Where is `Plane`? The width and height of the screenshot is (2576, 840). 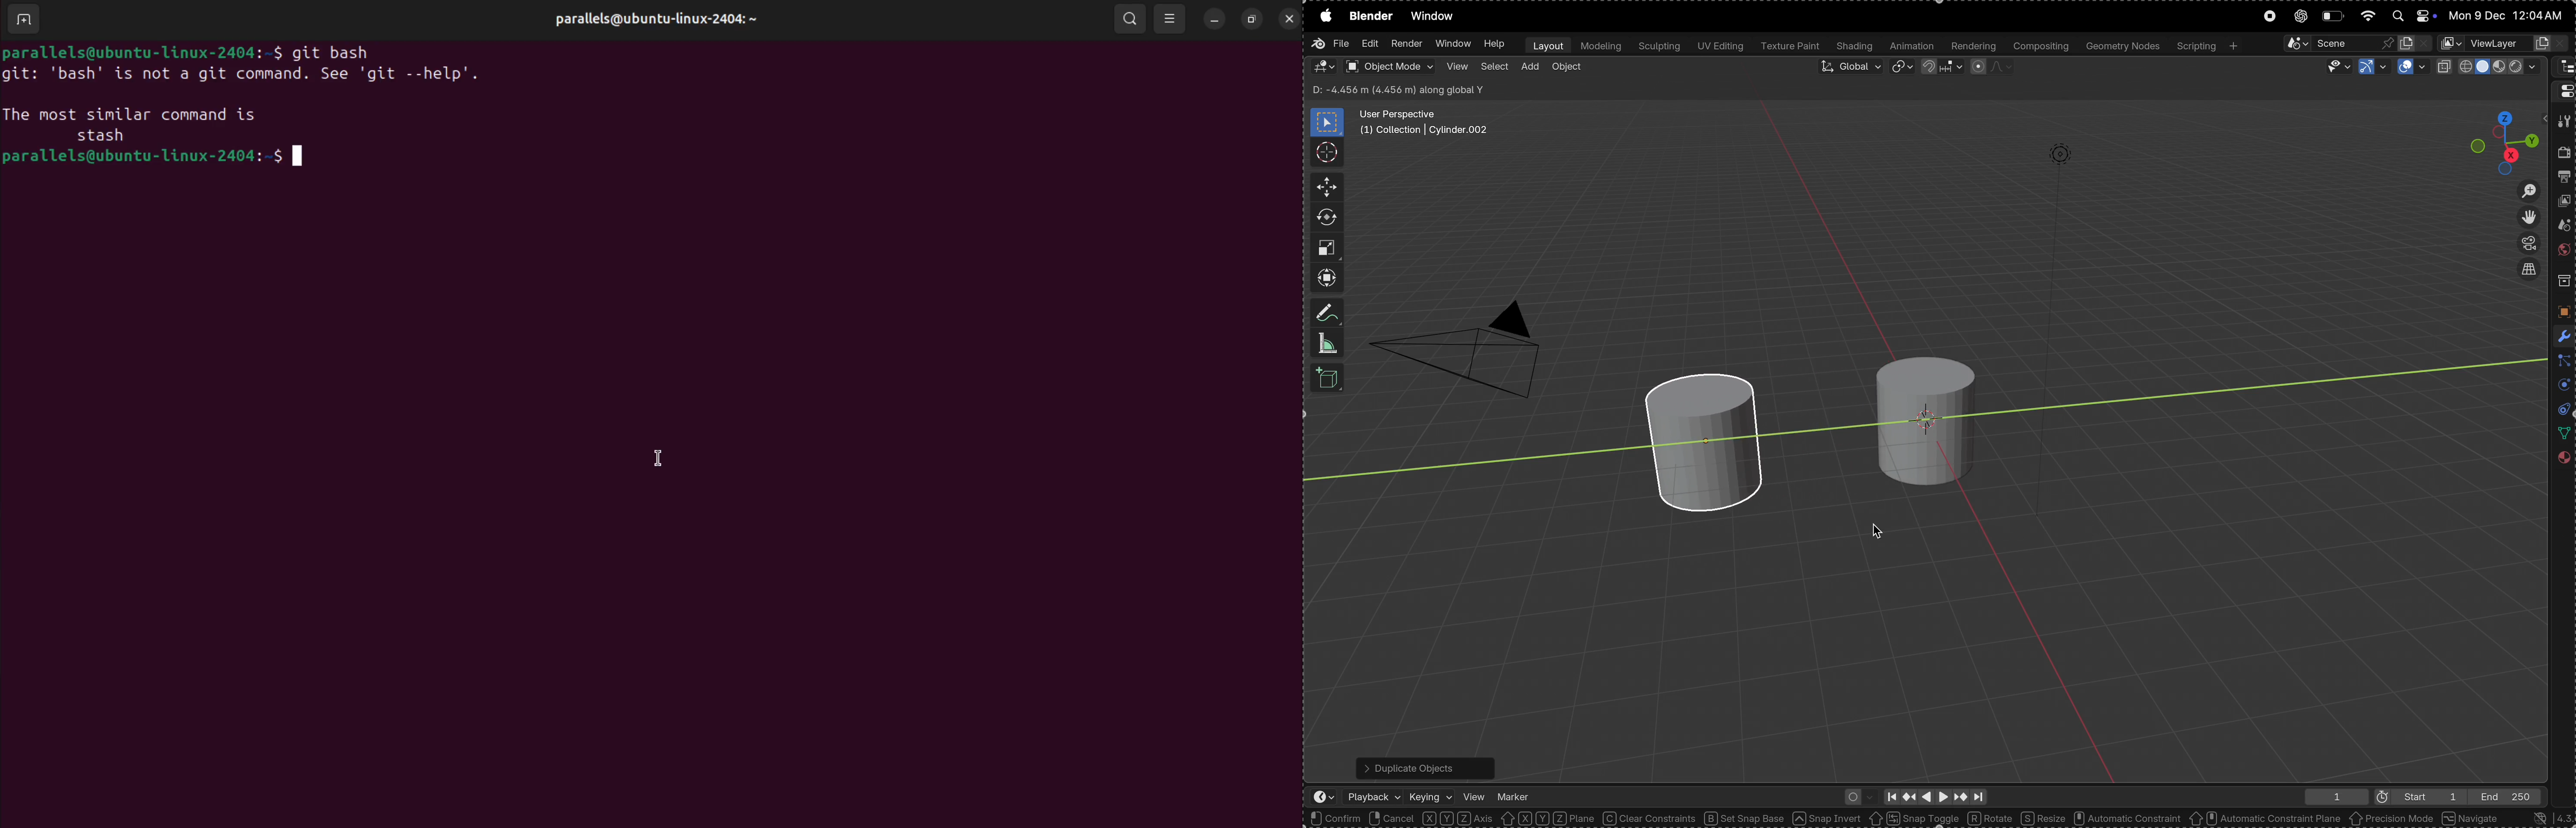
Plane is located at coordinates (1575, 818).